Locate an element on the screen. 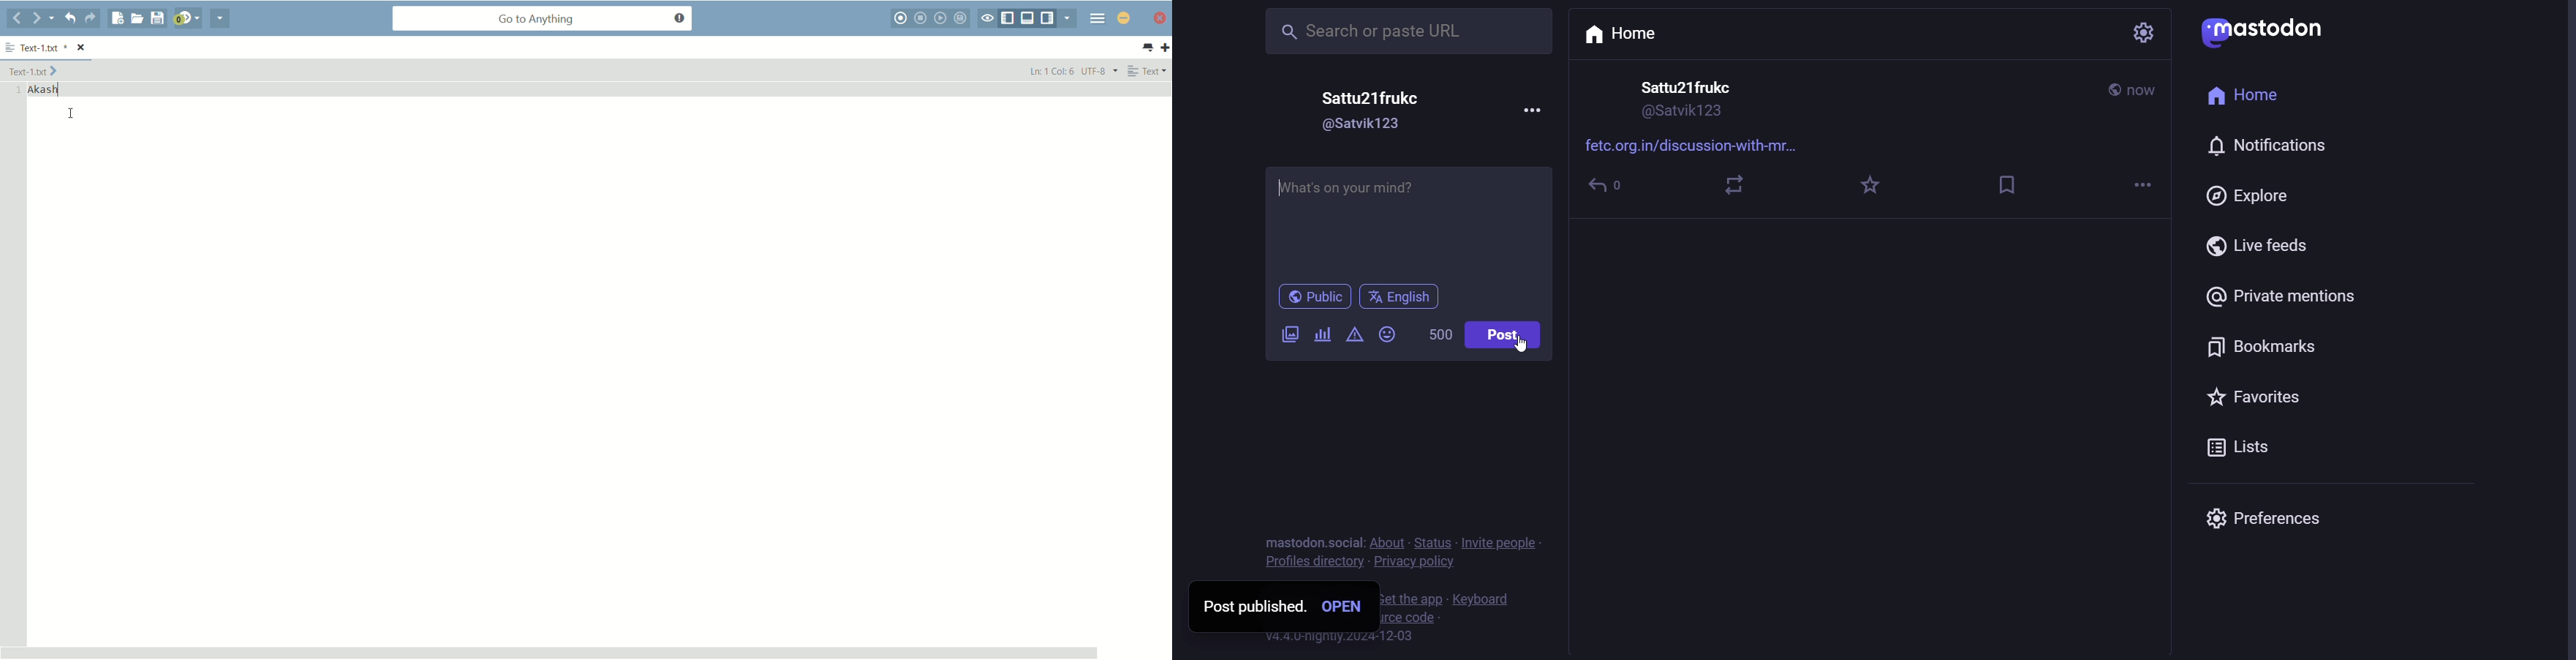  stop macro is located at coordinates (921, 18).